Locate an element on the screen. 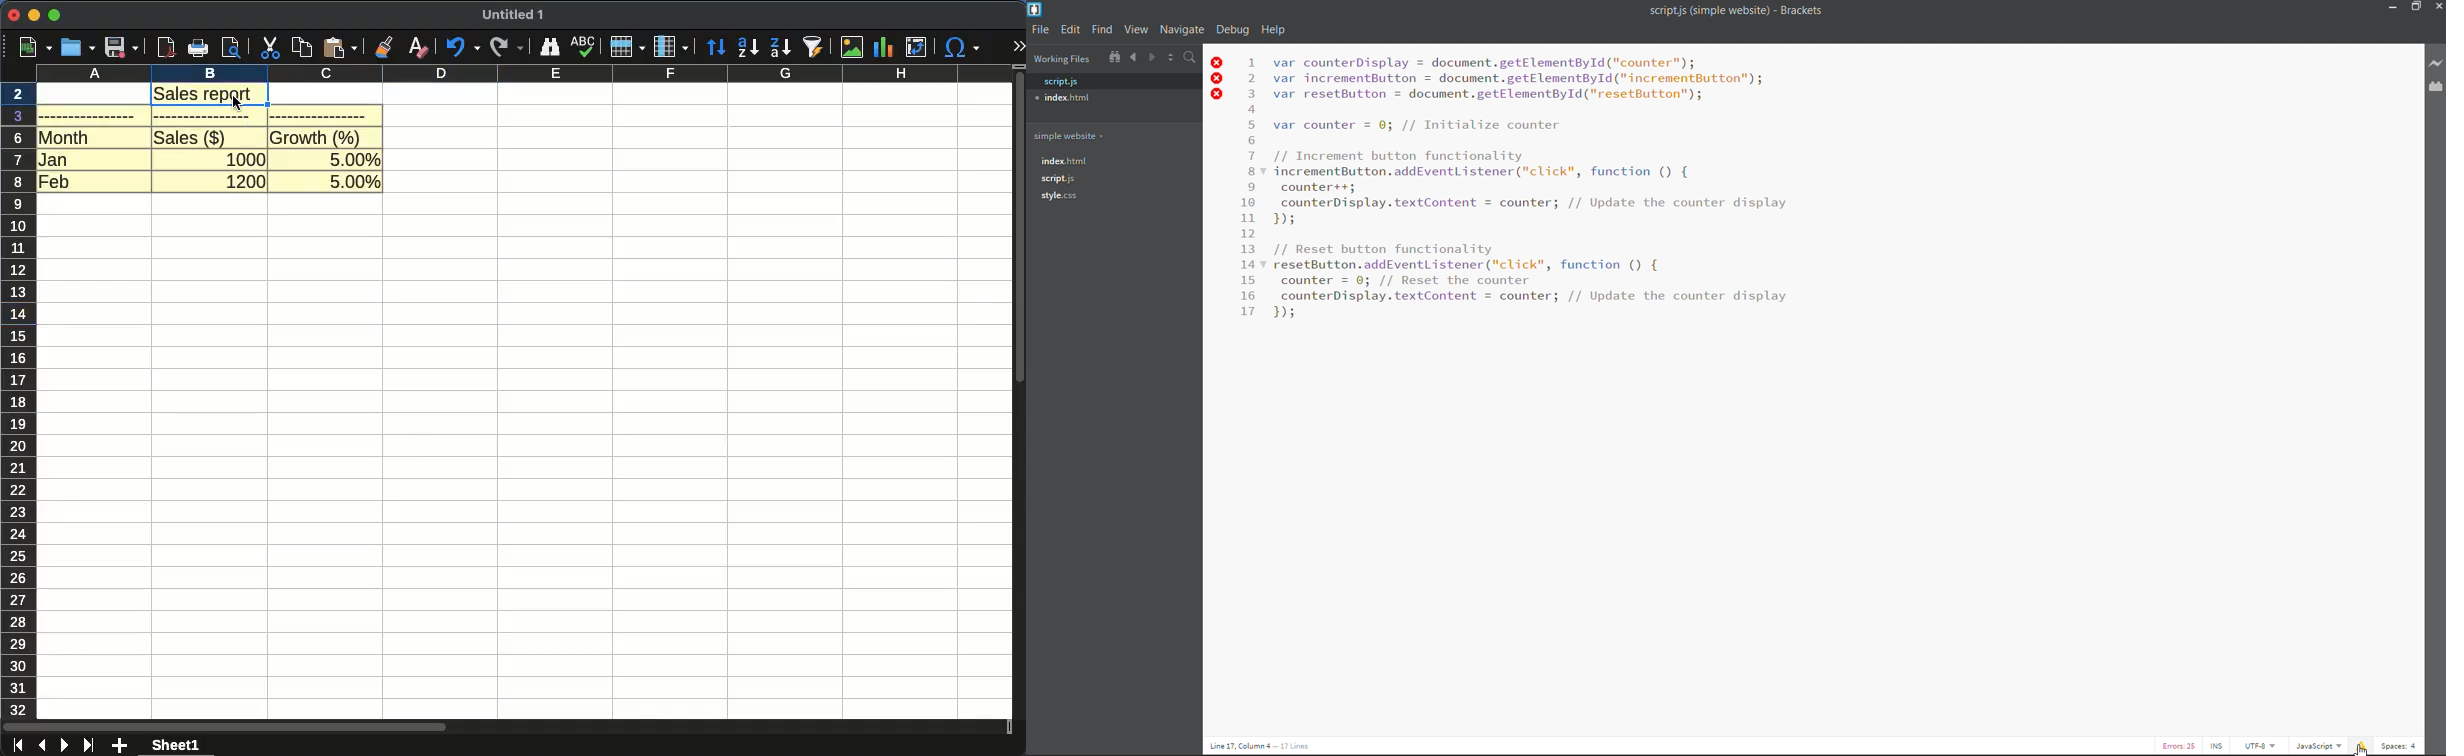  space count is located at coordinates (2400, 744).